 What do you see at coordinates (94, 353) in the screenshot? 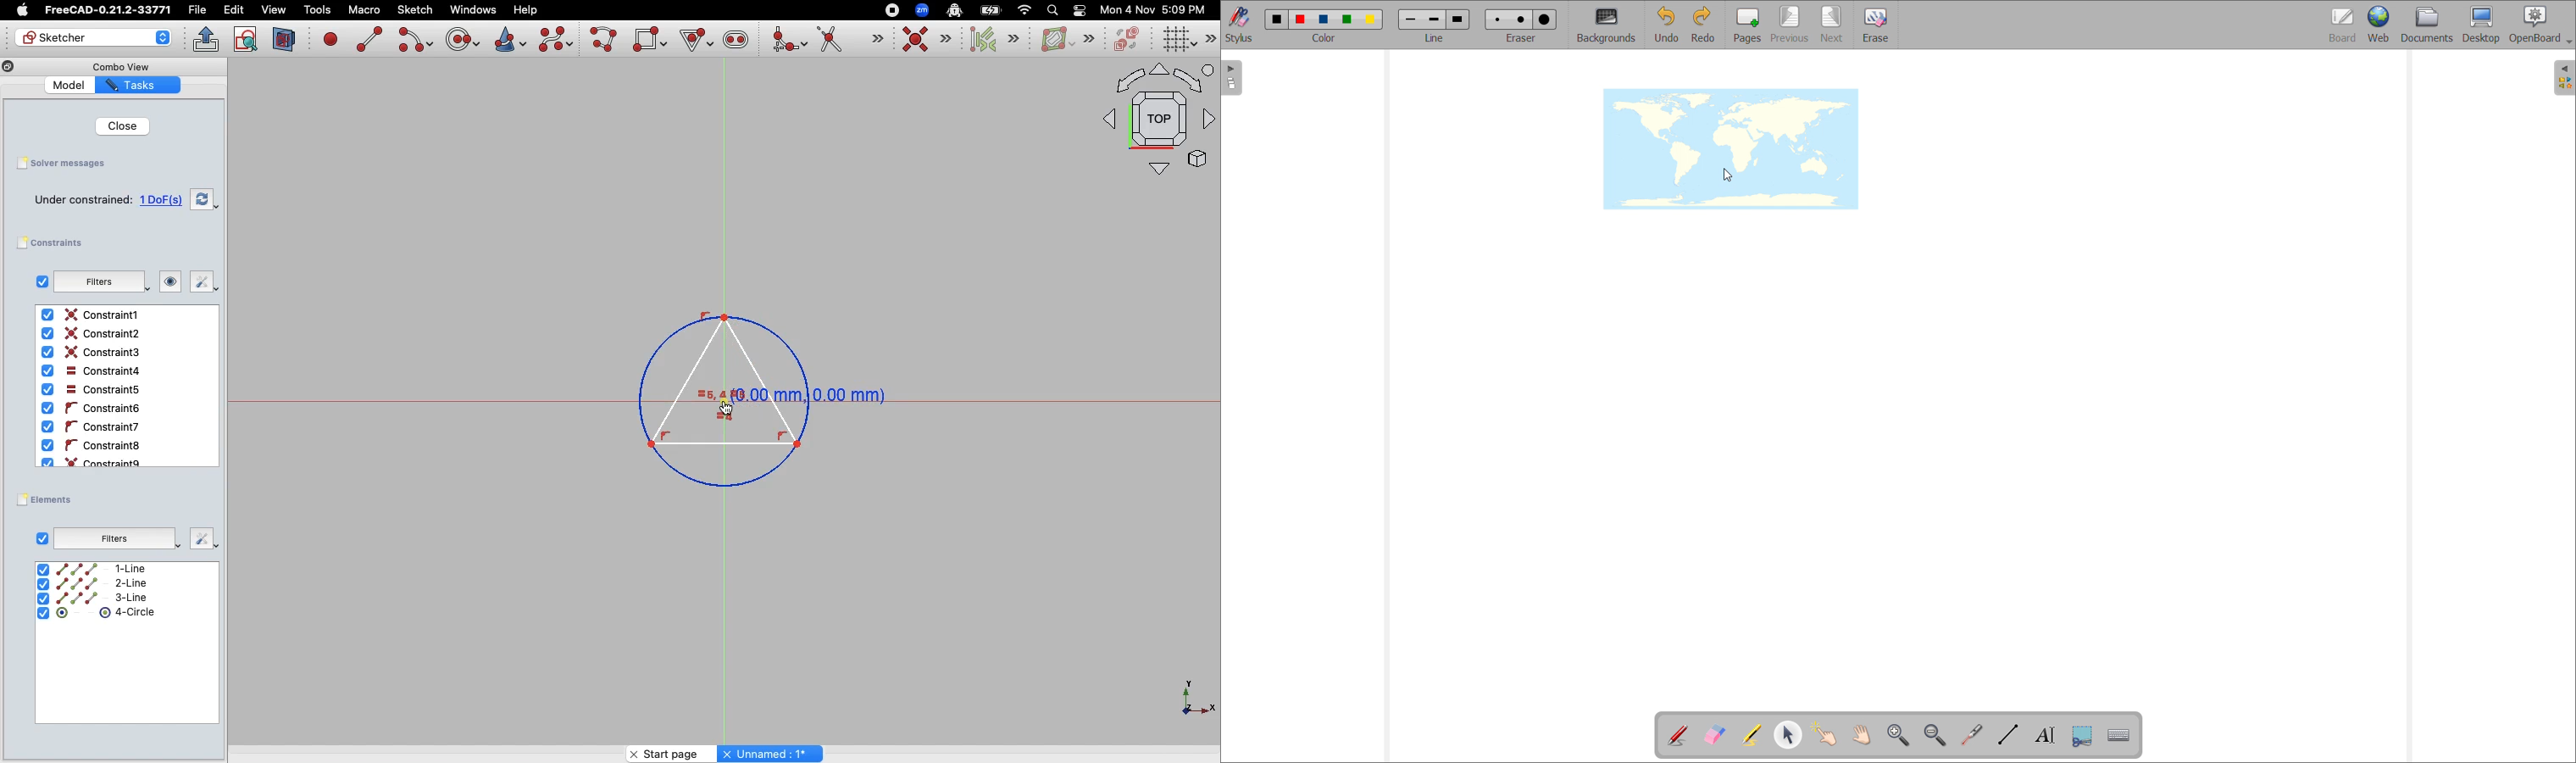
I see `Contraint3` at bounding box center [94, 353].